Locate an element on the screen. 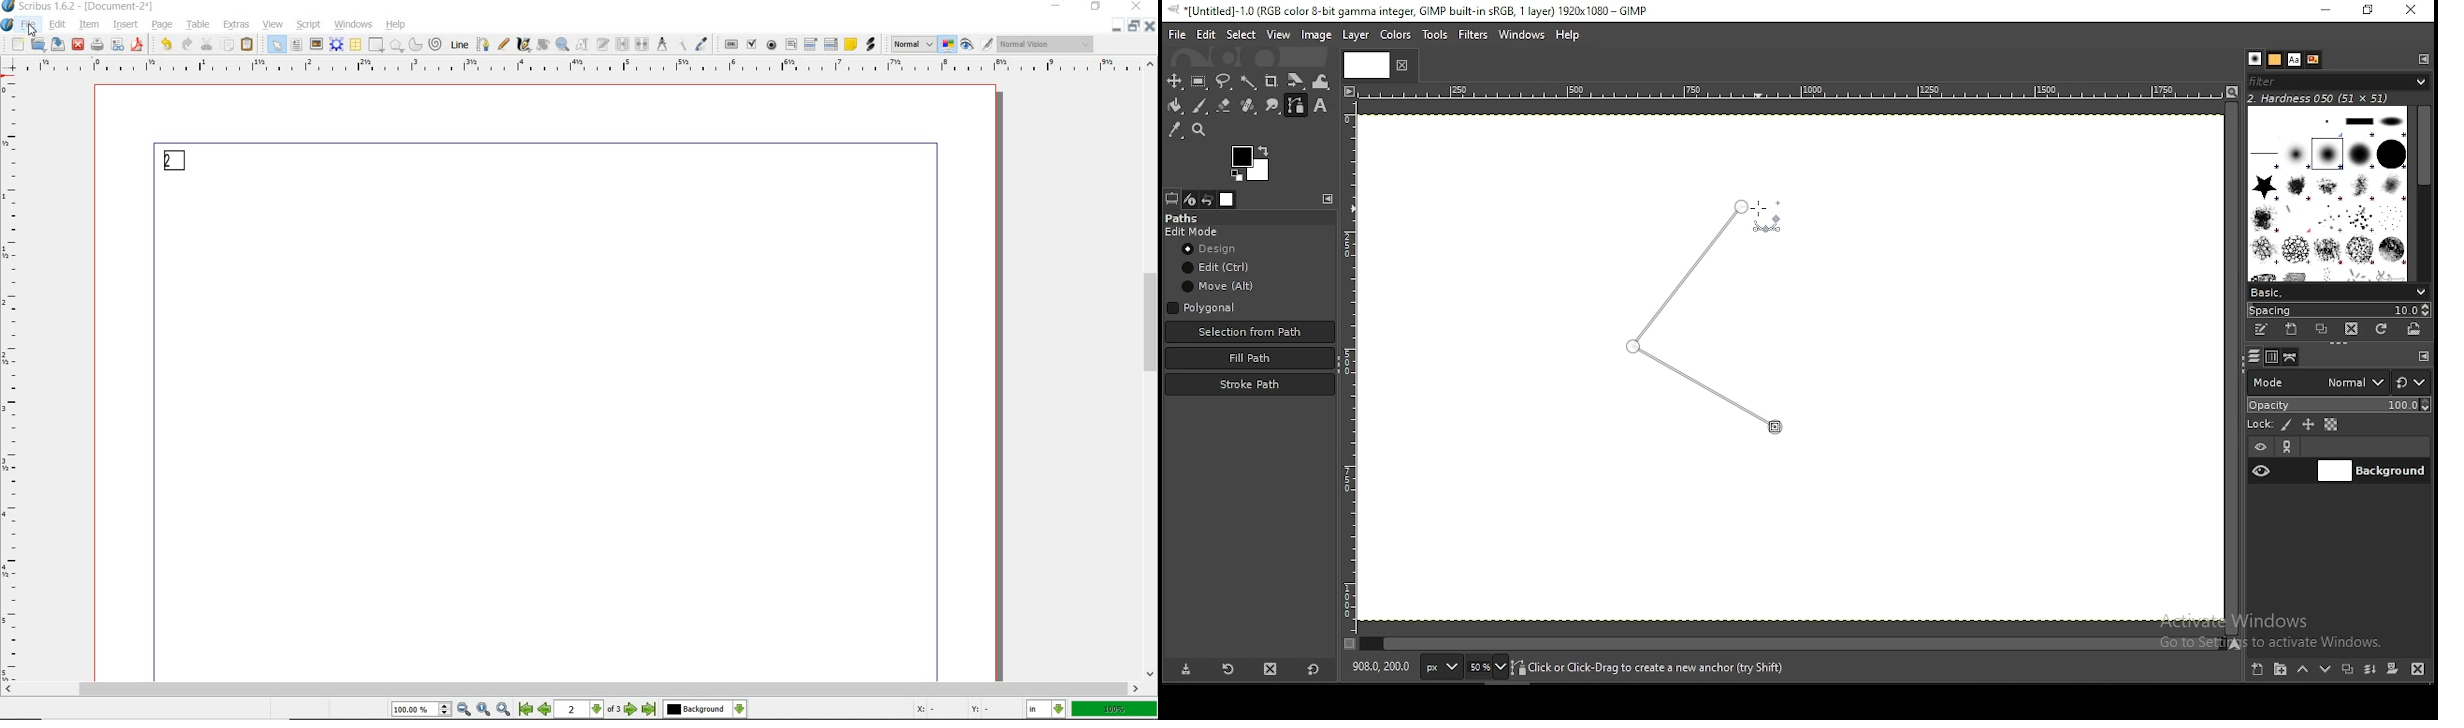 The width and height of the screenshot is (2464, 728). Close is located at coordinates (1152, 28).